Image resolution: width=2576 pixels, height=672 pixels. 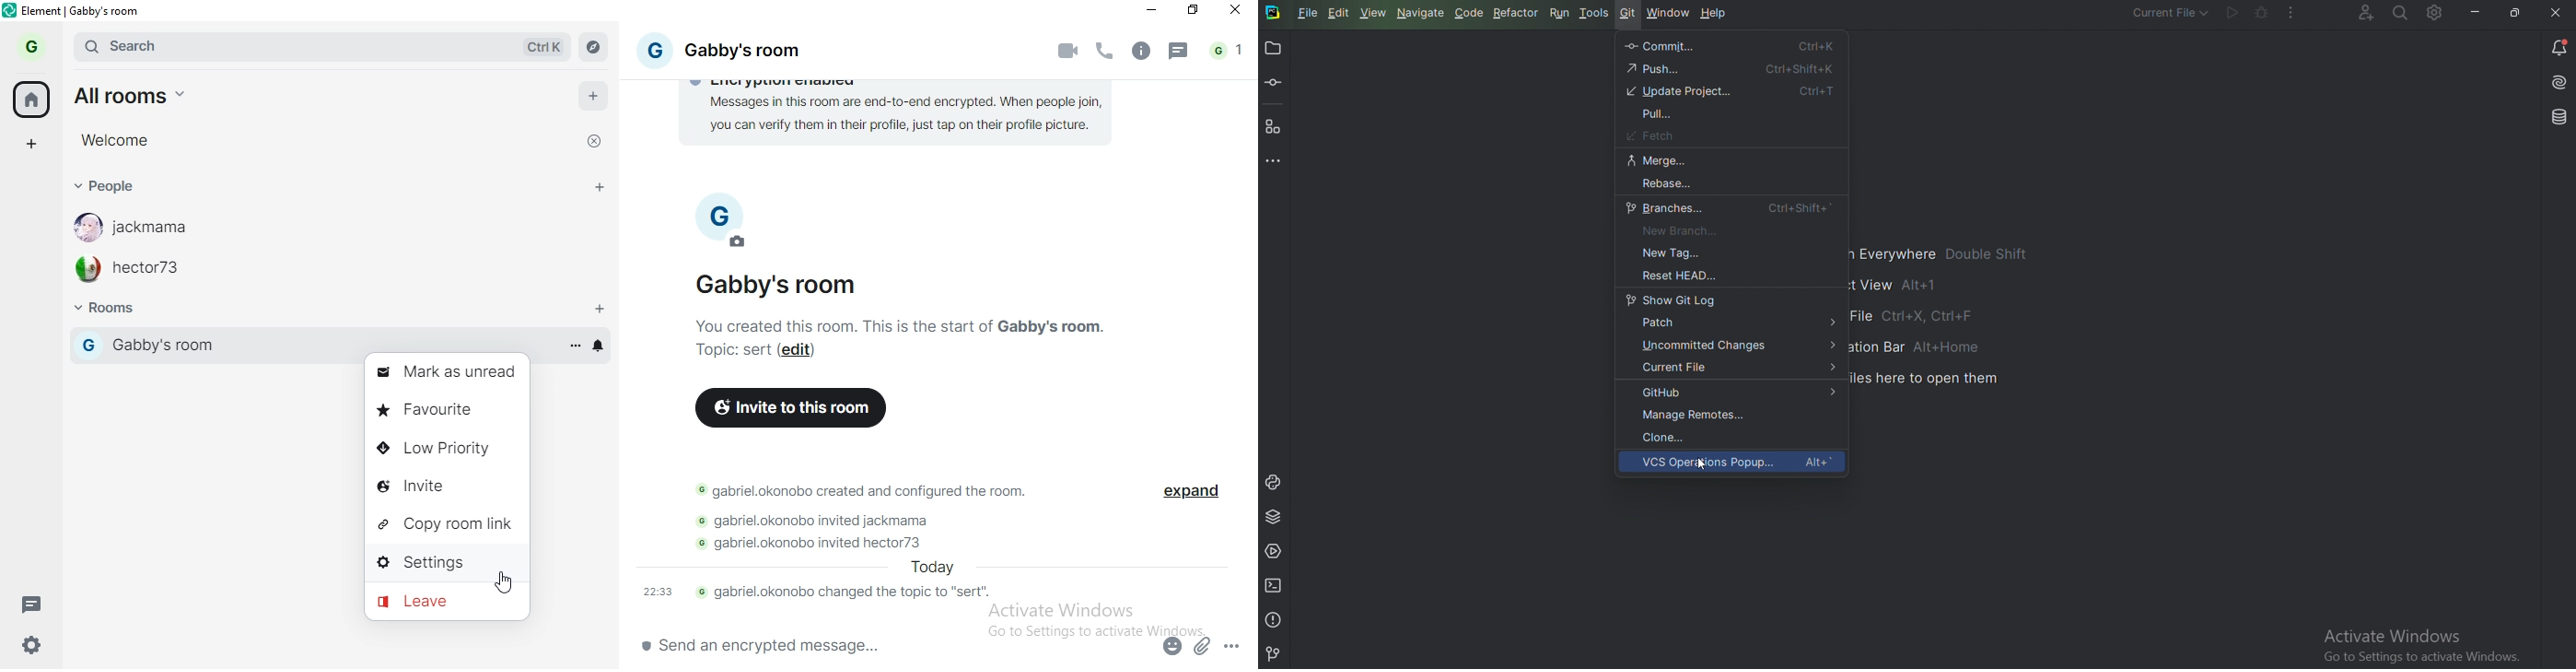 I want to click on settings, so click(x=37, y=642).